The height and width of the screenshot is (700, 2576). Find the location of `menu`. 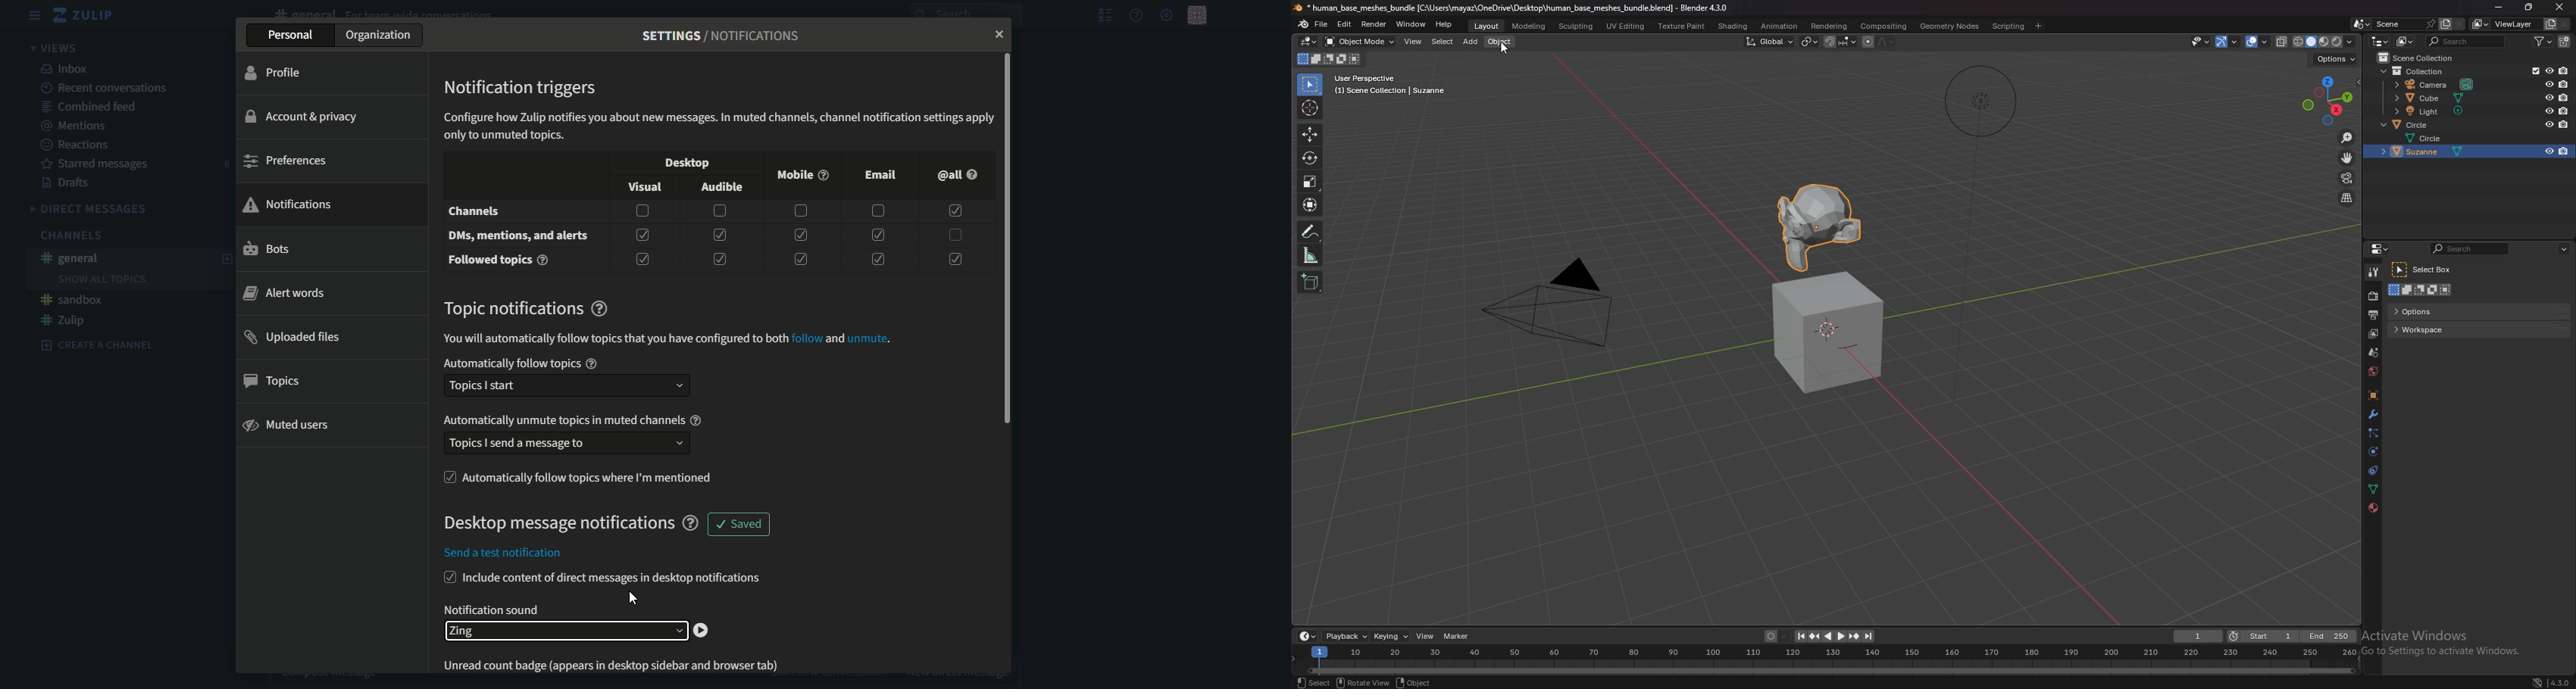

menu is located at coordinates (35, 15).